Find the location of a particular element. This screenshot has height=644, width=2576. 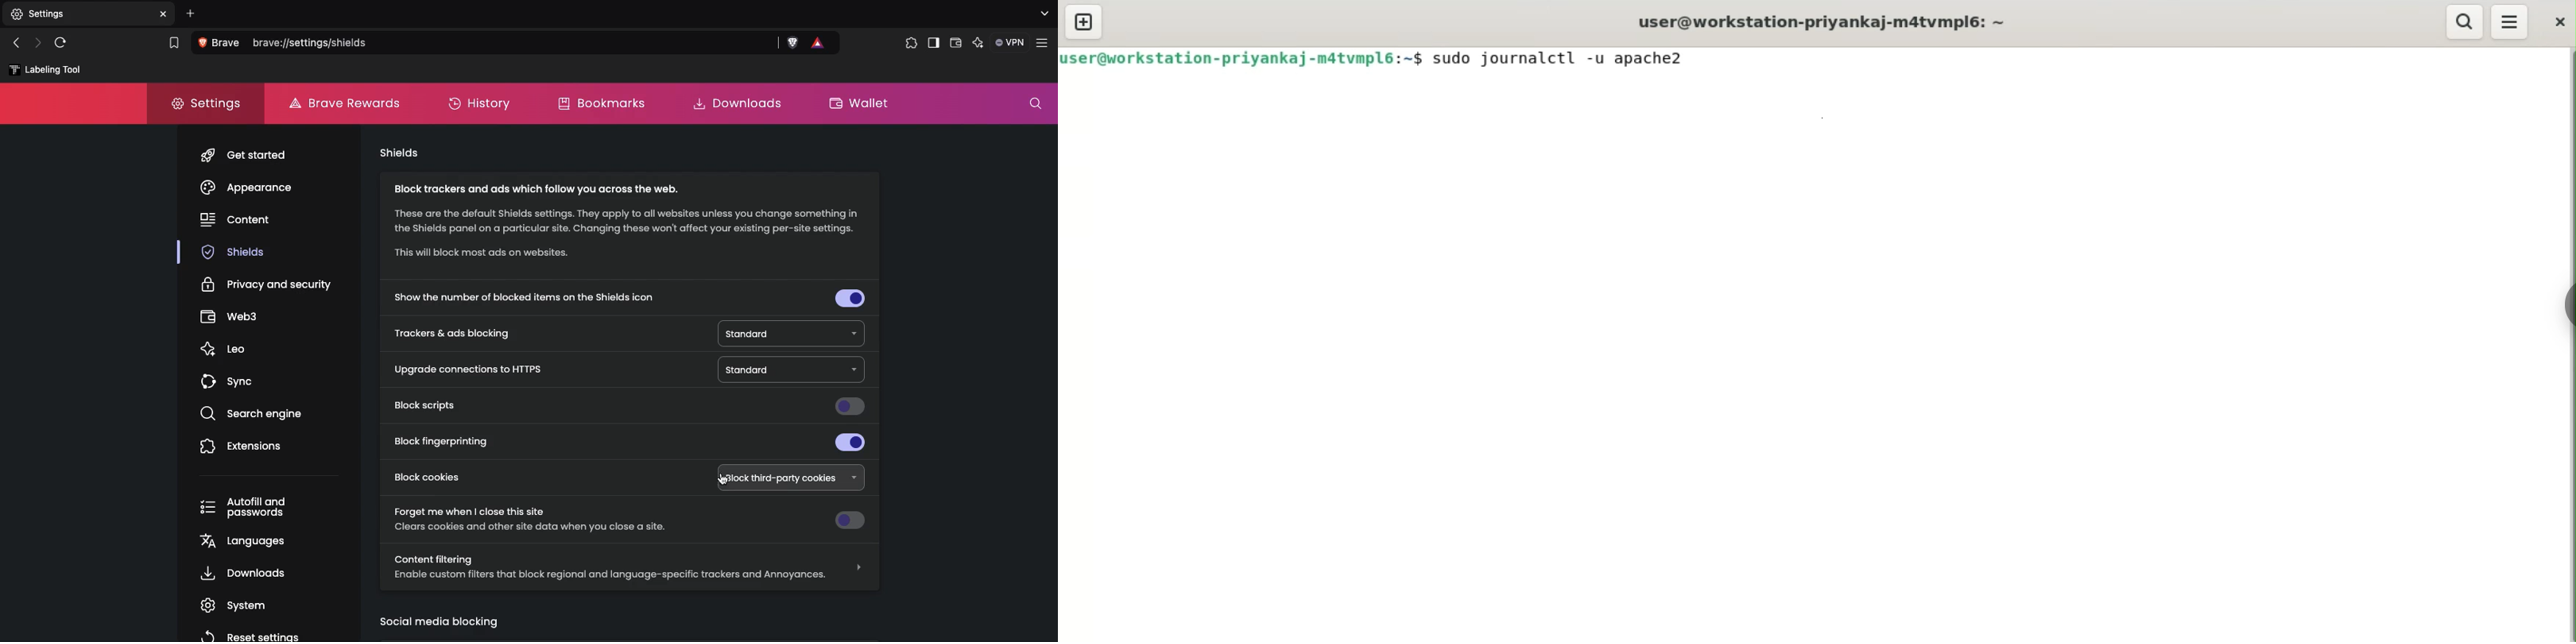

brave shields is located at coordinates (790, 42).